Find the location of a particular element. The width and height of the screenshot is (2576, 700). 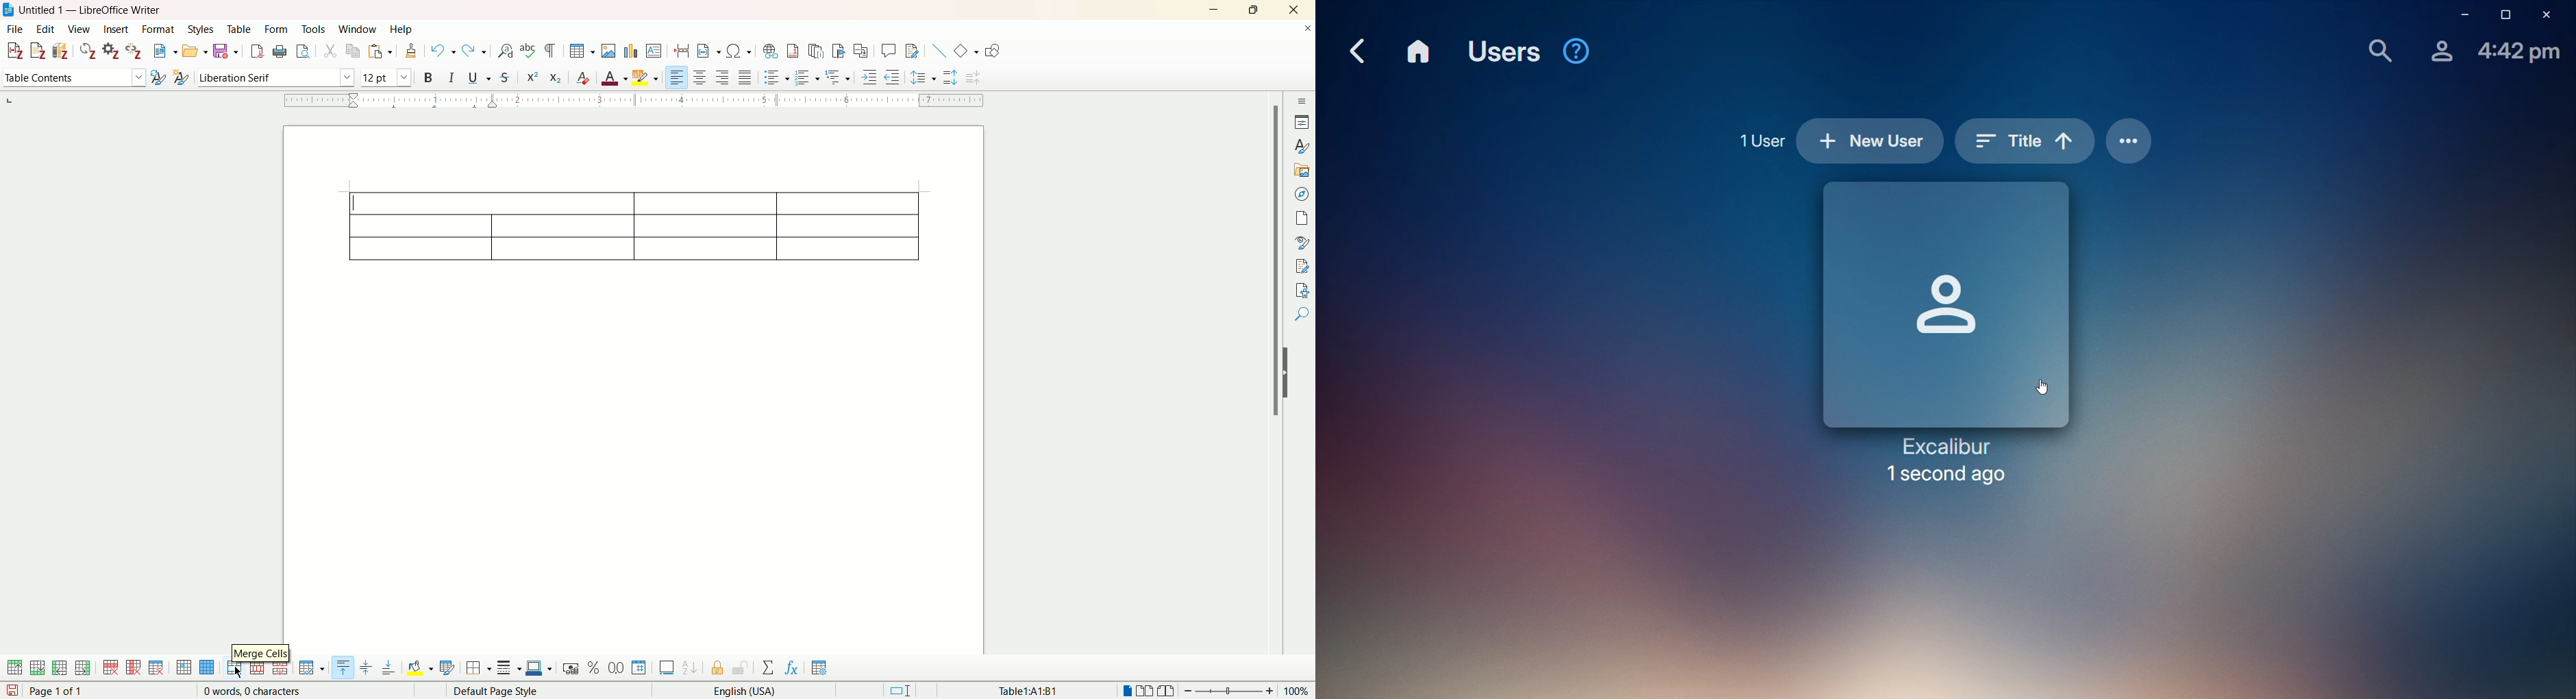

insert comments is located at coordinates (891, 51).